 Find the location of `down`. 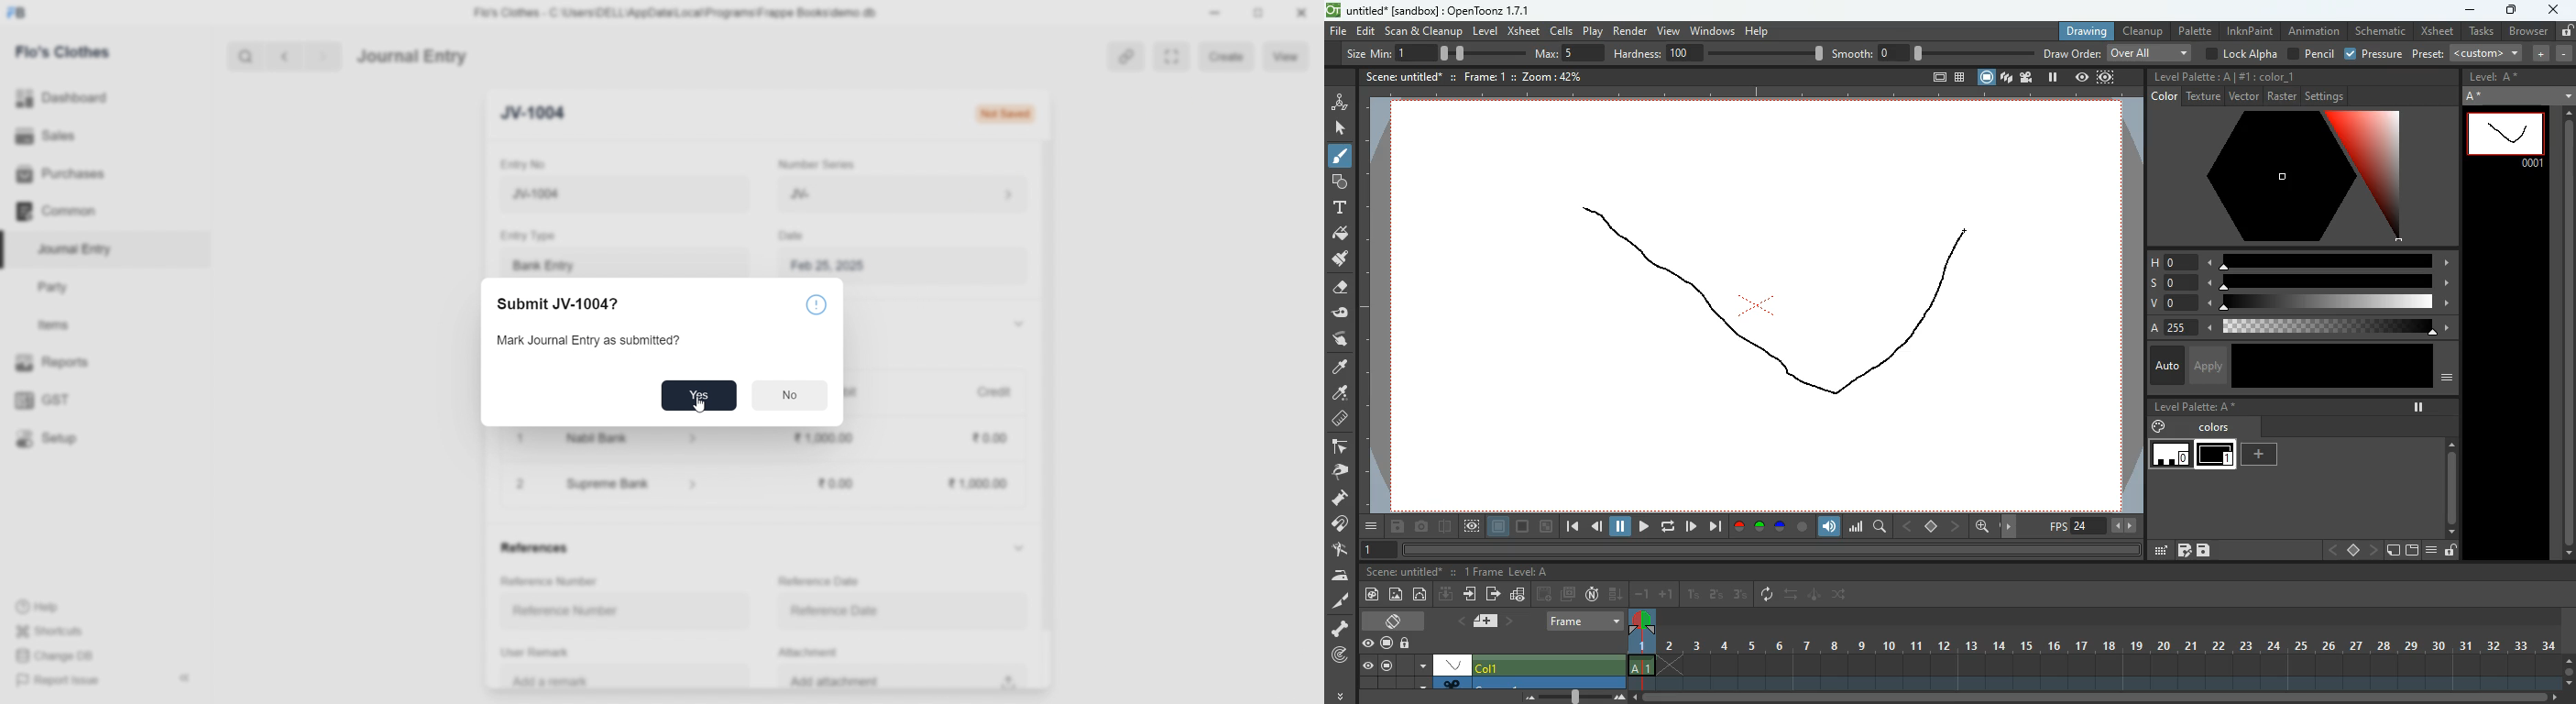

down is located at coordinates (1617, 593).